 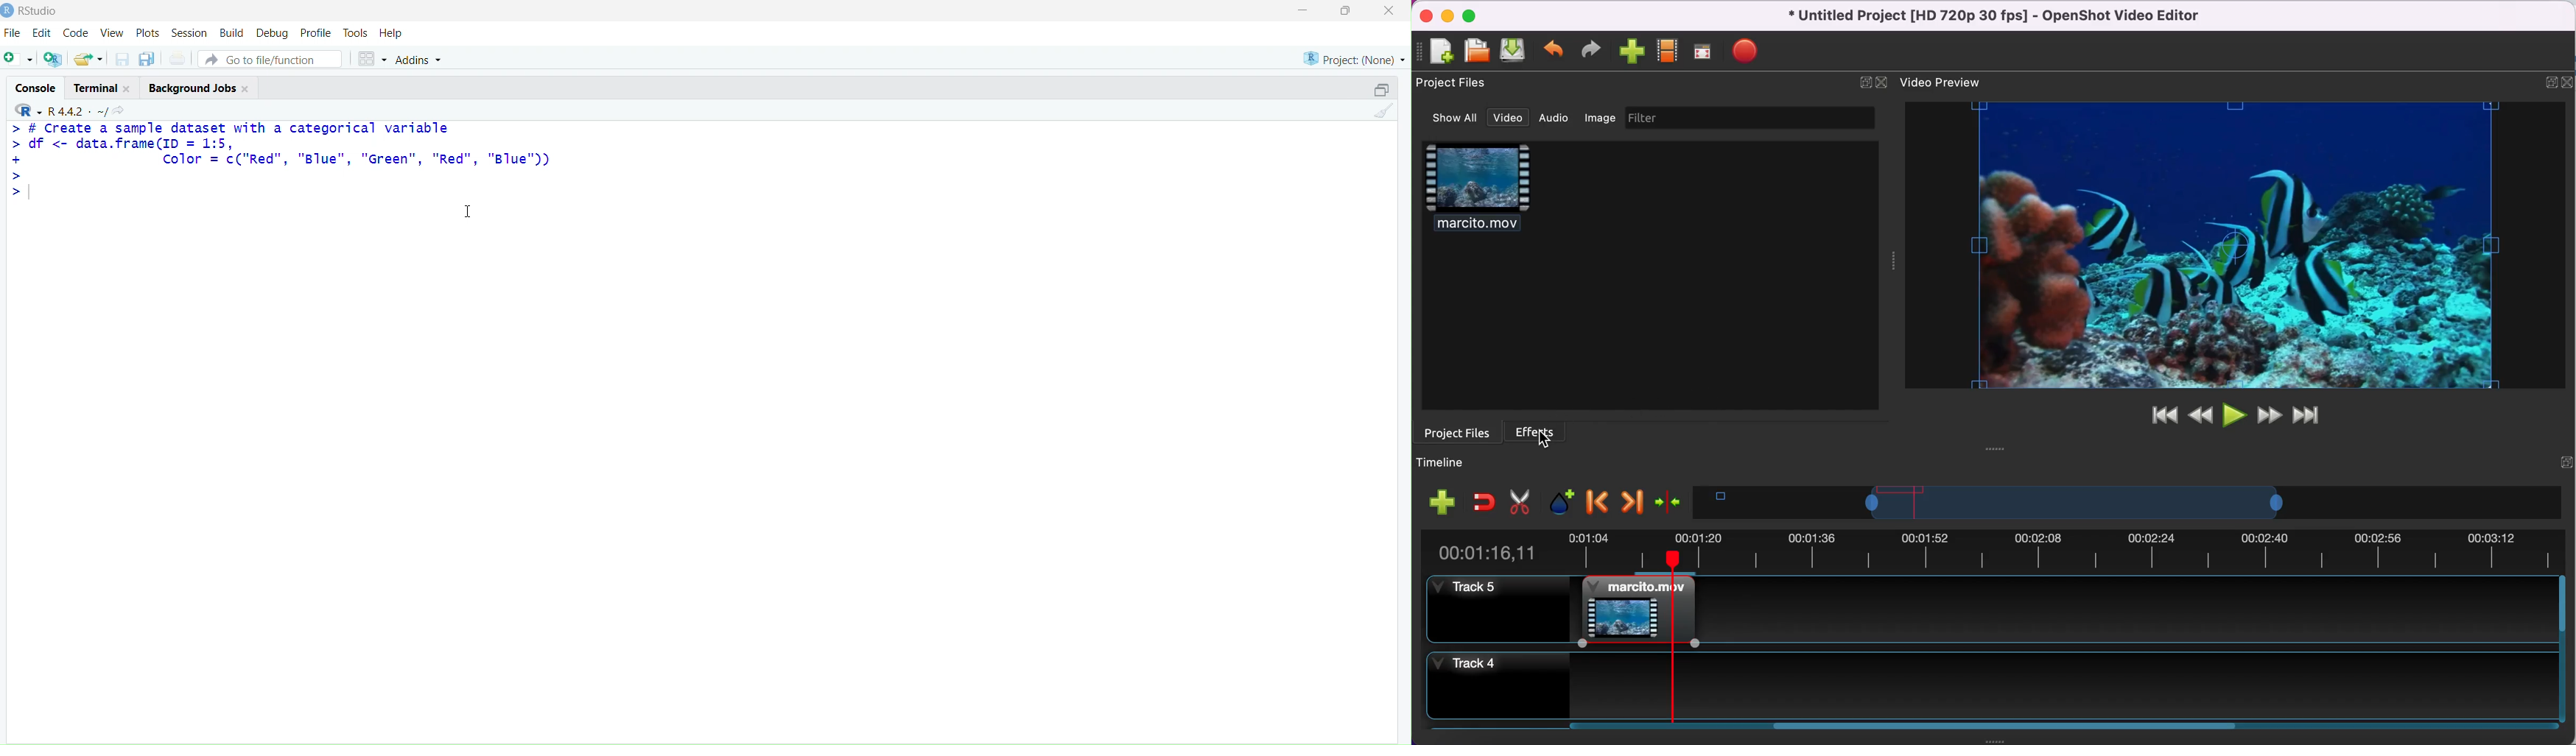 I want to click on effects, so click(x=1538, y=430).